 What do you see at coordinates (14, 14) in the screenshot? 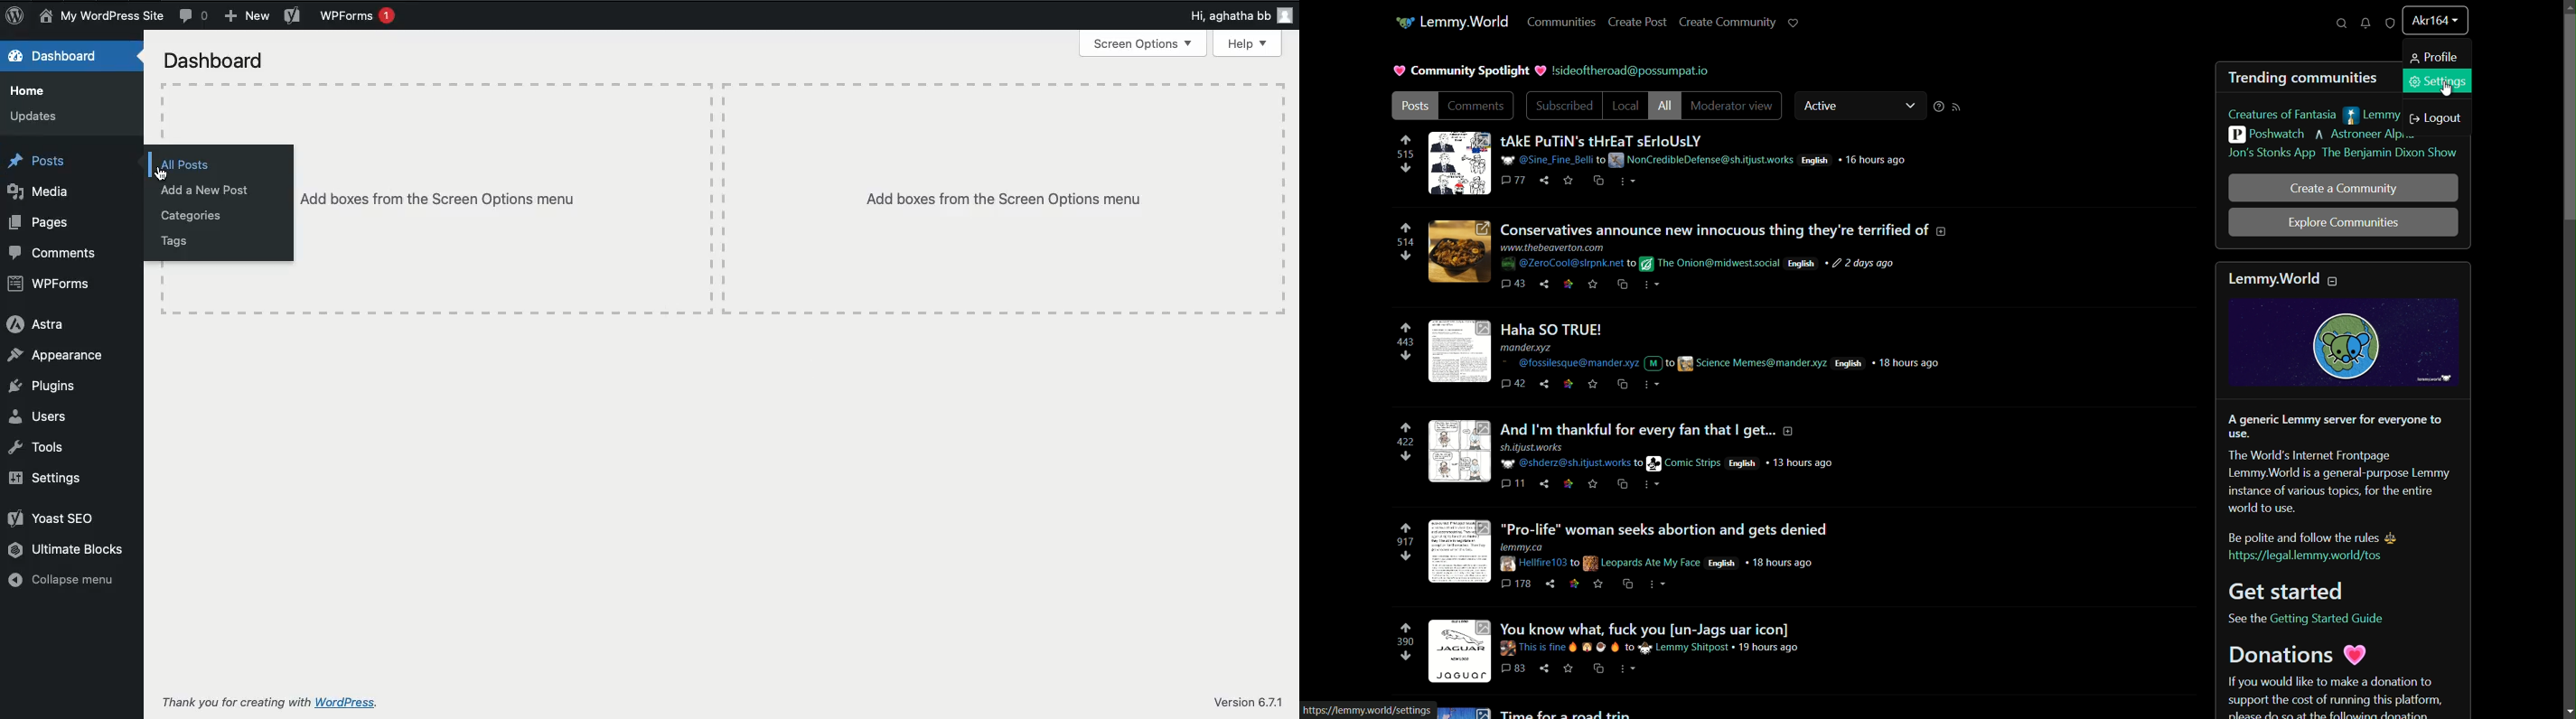
I see `Logo` at bounding box center [14, 14].